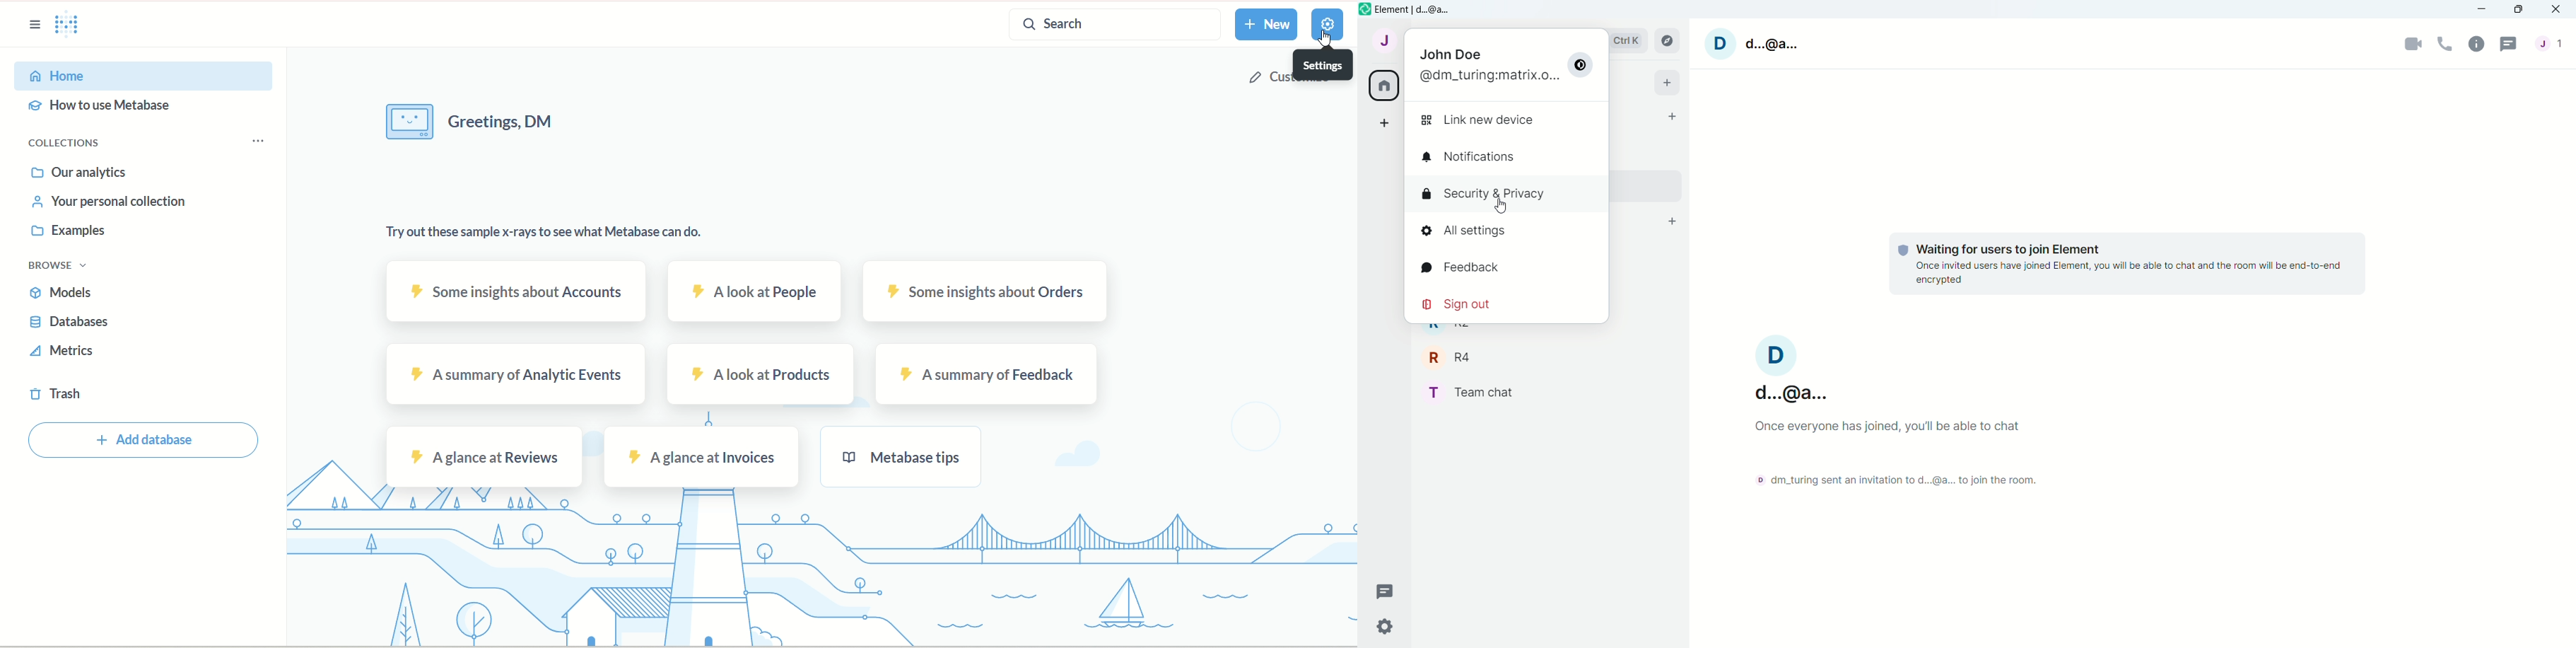 The width and height of the screenshot is (2576, 672). What do you see at coordinates (544, 239) in the screenshot?
I see `try out these sample x-rays to see what metabase can do` at bounding box center [544, 239].